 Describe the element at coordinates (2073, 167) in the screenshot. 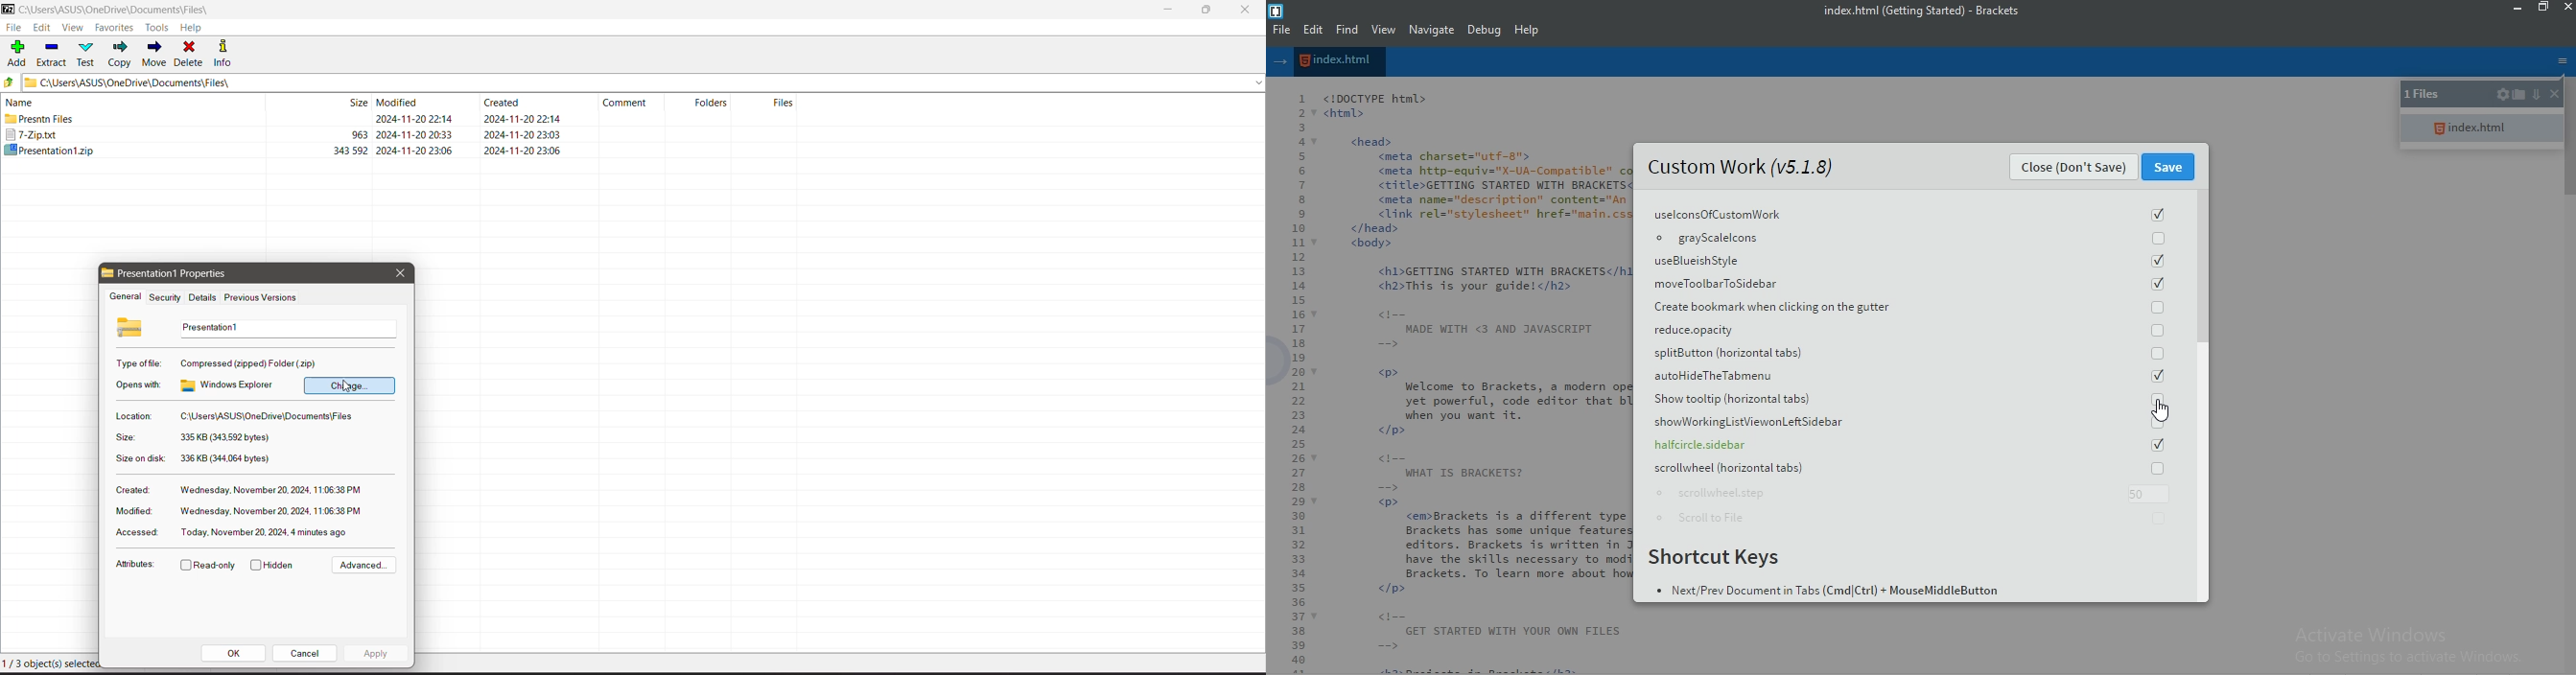

I see `Close (Don't Save) ` at that location.